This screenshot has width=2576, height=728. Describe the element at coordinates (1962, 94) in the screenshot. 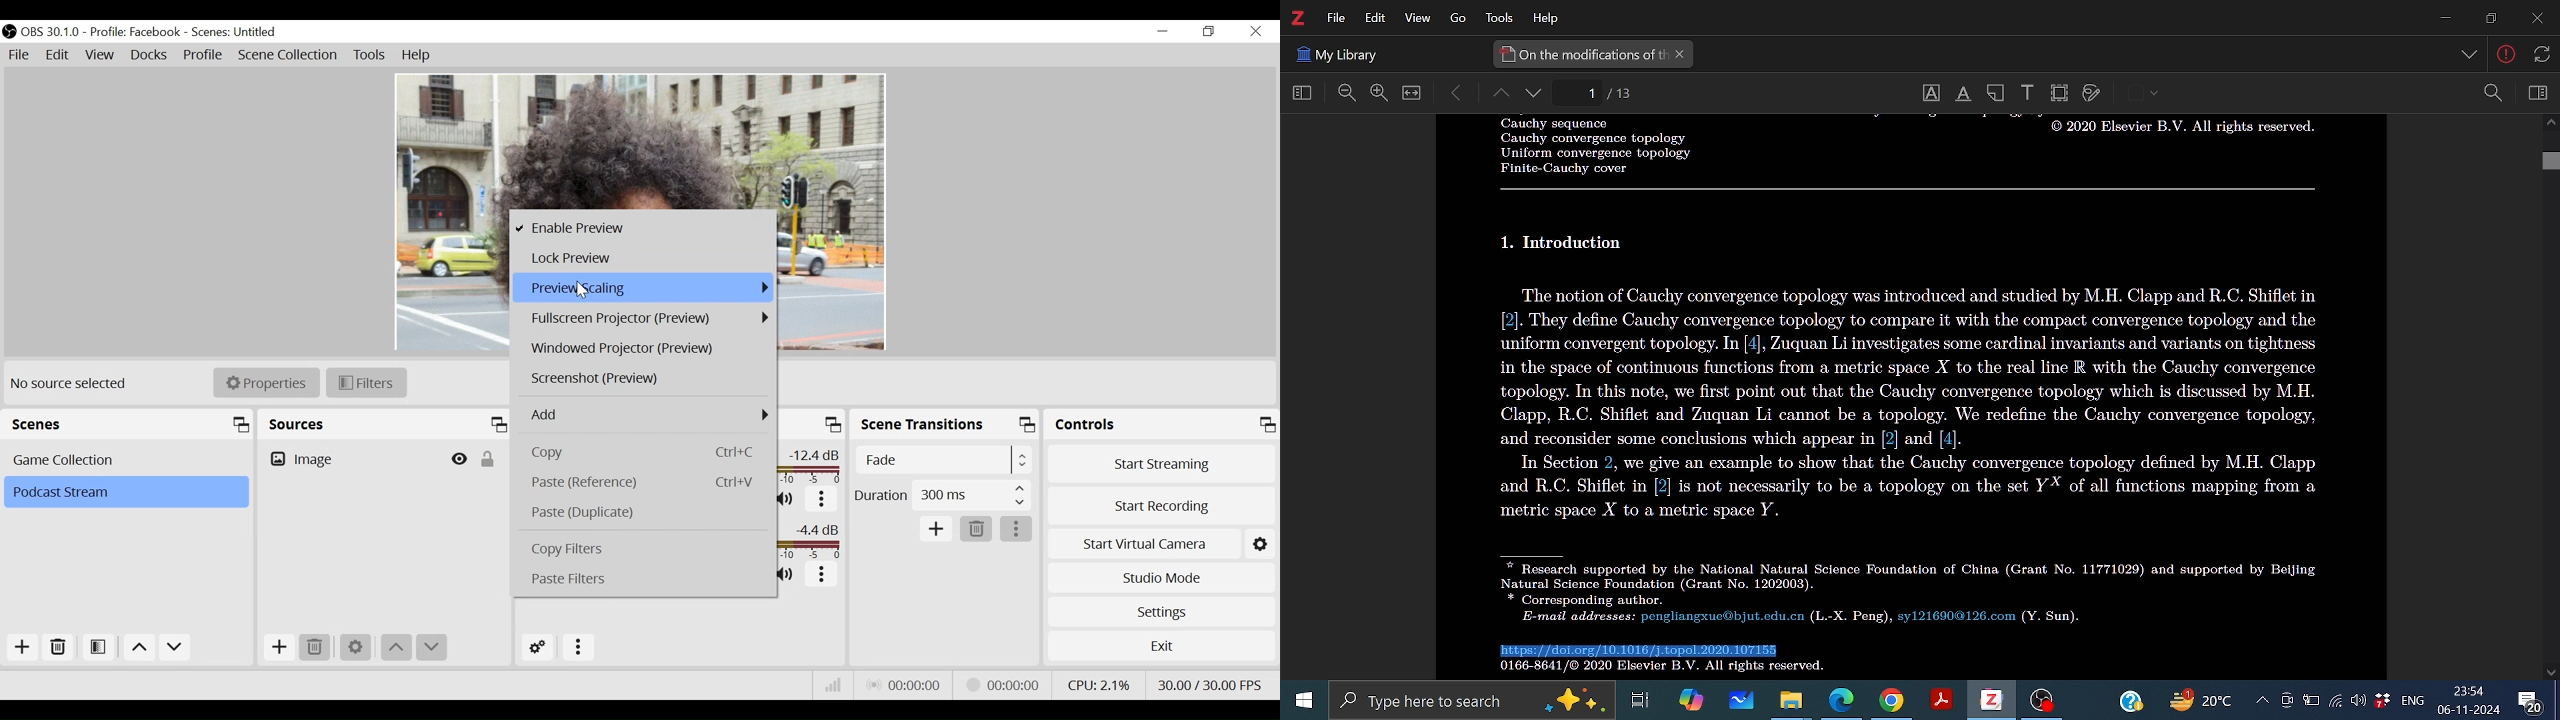

I see `Underline text` at that location.